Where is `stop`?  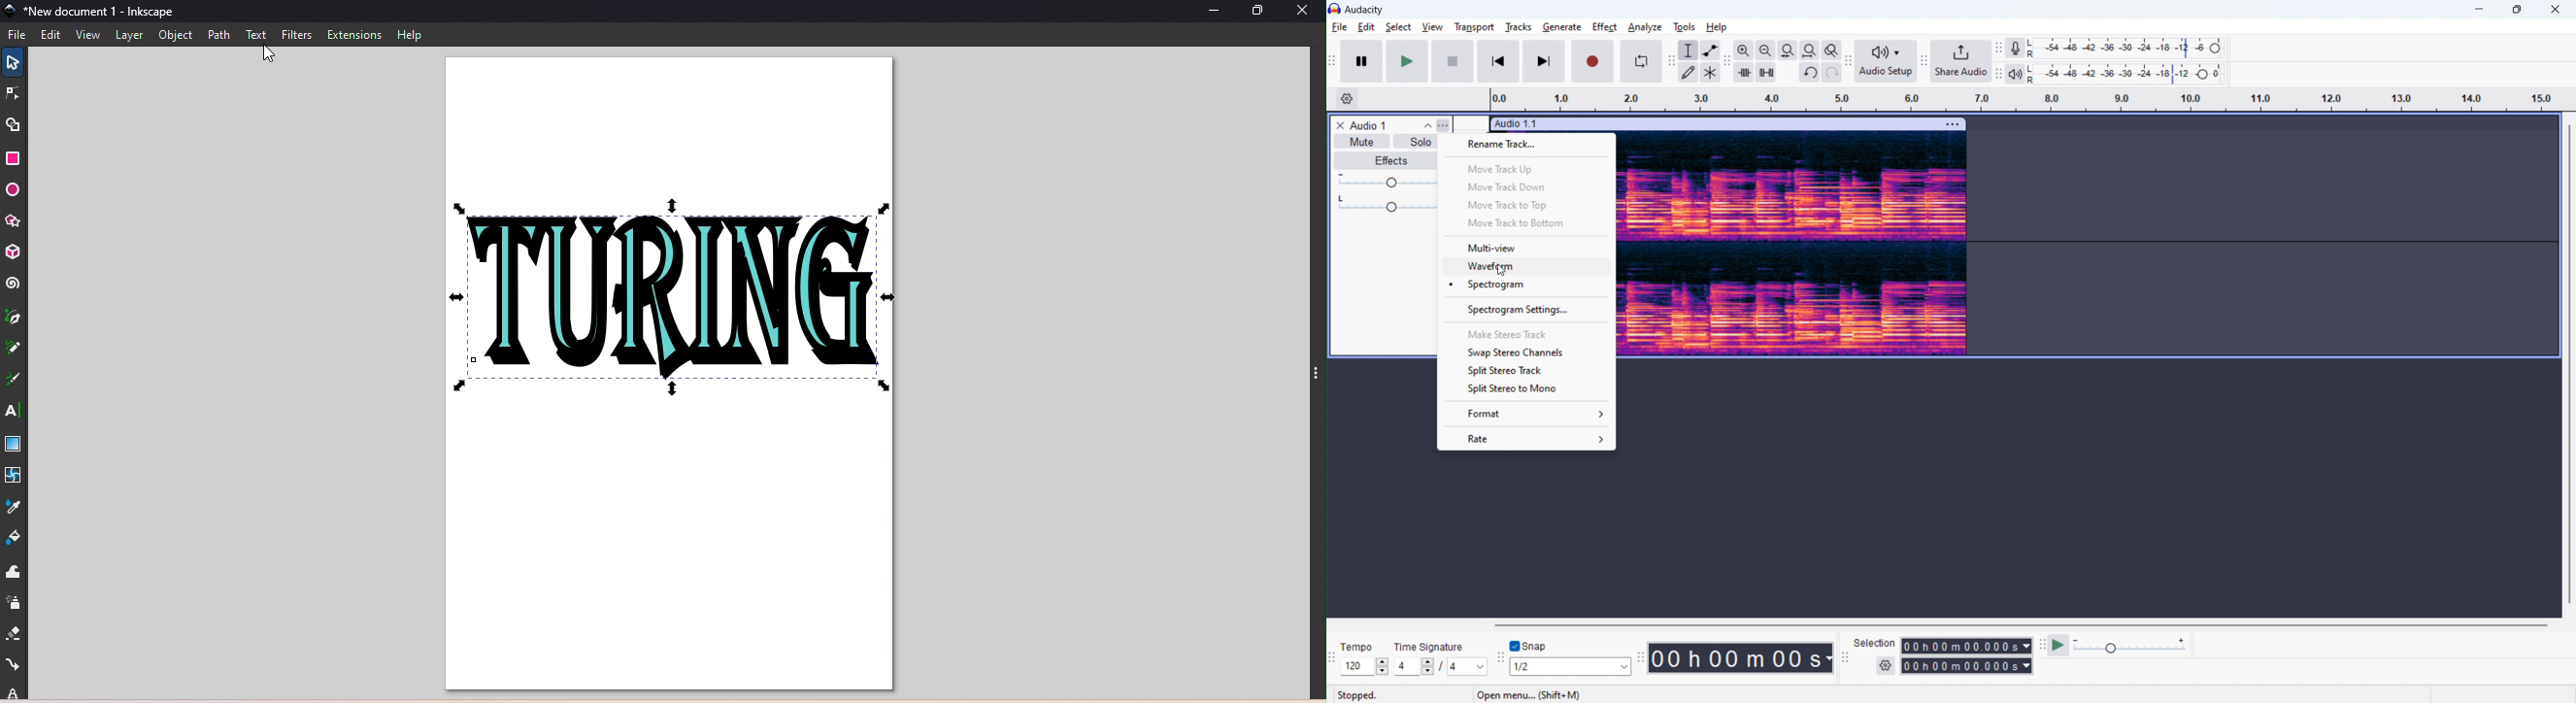 stop is located at coordinates (1453, 62).